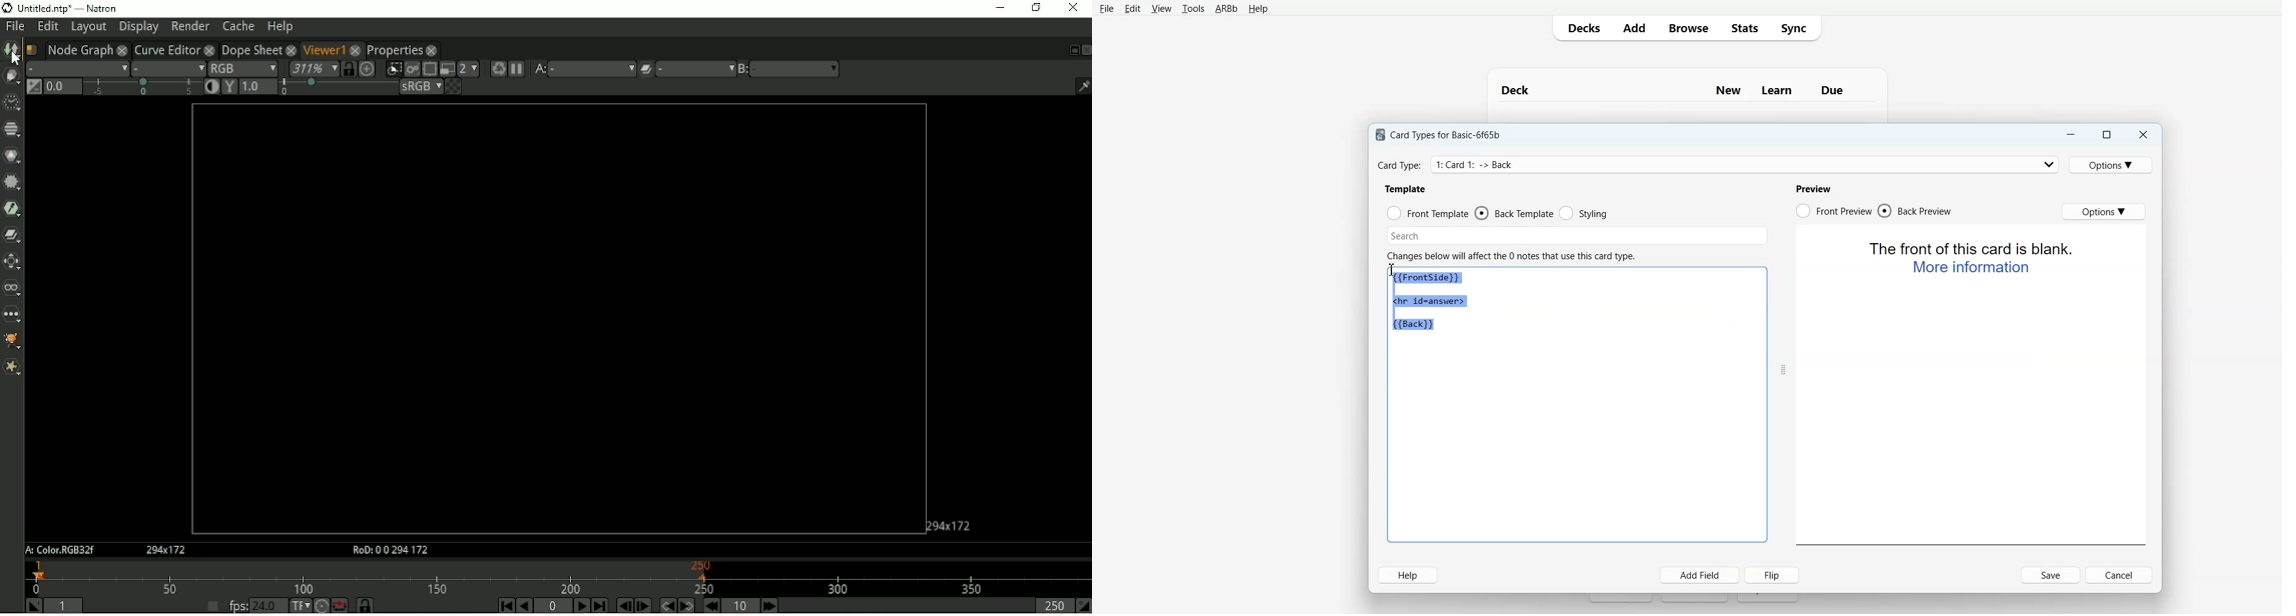  I want to click on Flip, so click(1774, 575).